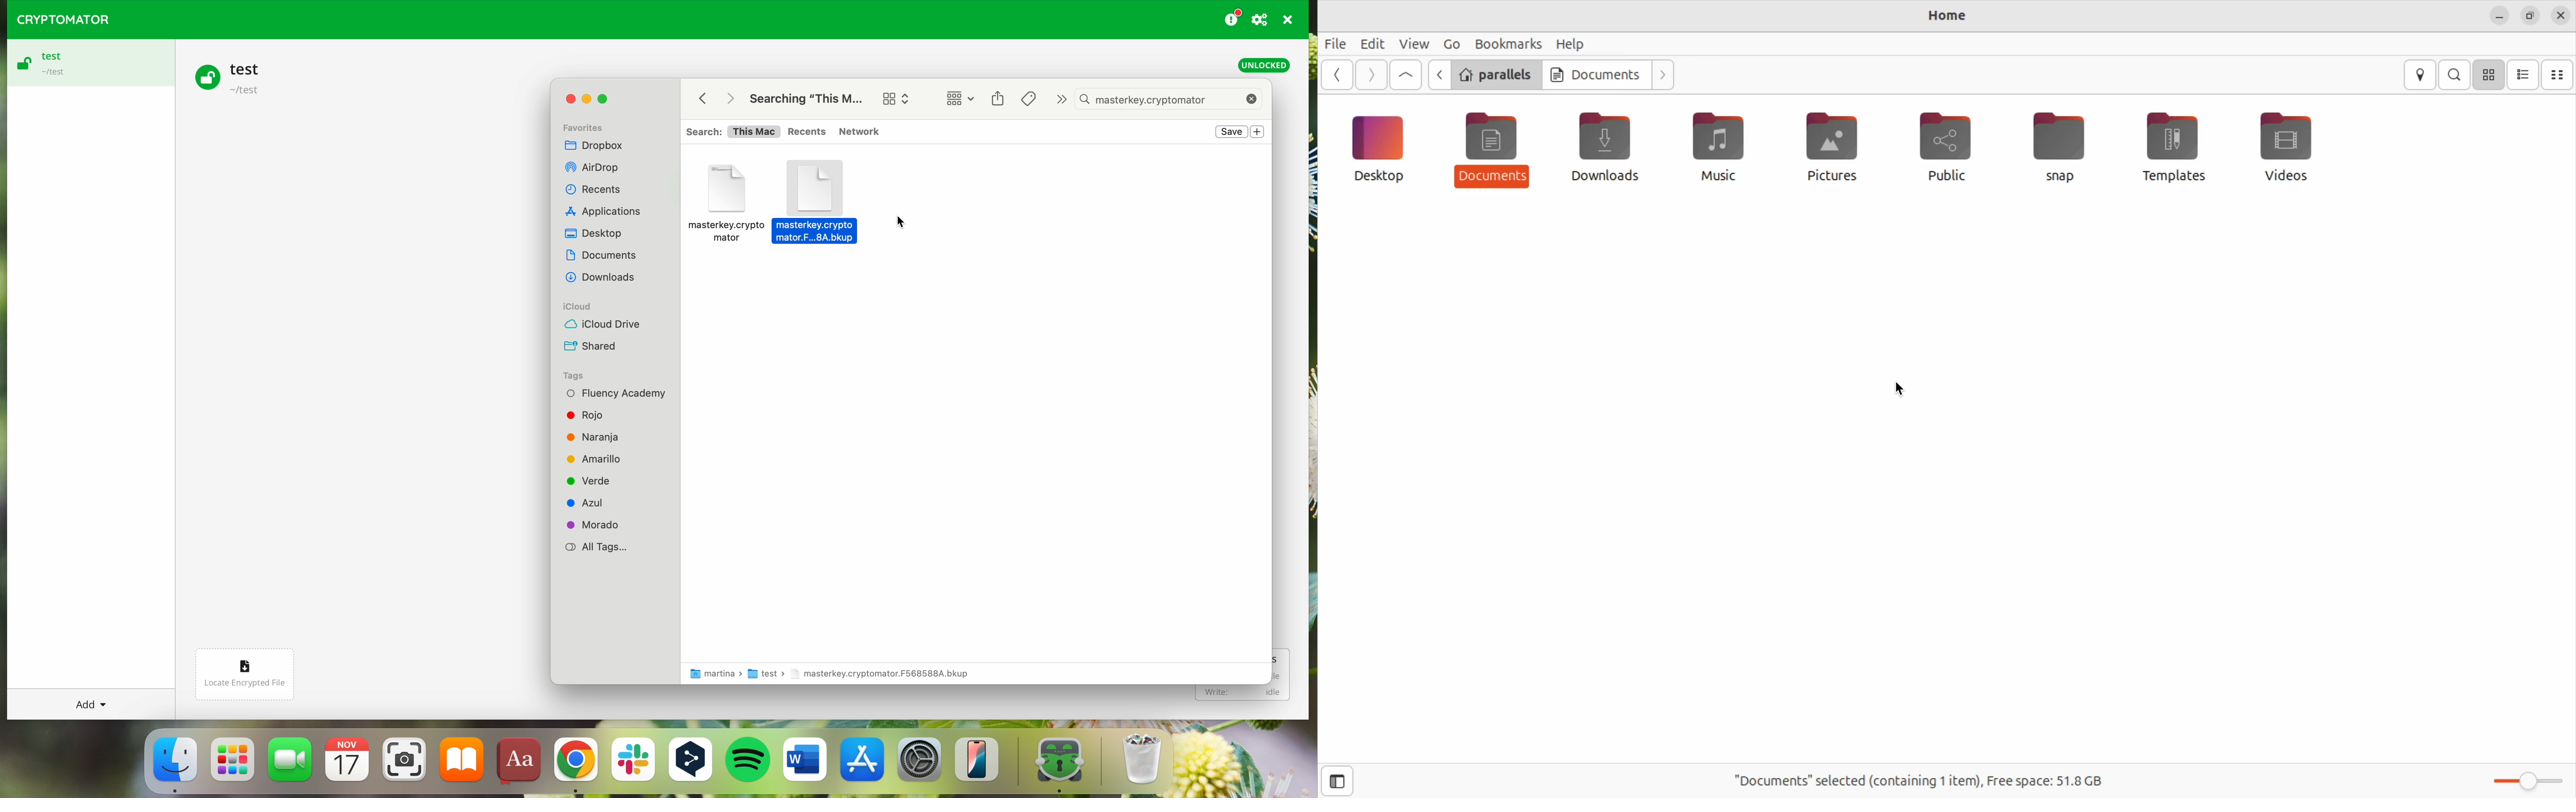  What do you see at coordinates (981, 763) in the screenshot?
I see `iphone mirroning` at bounding box center [981, 763].